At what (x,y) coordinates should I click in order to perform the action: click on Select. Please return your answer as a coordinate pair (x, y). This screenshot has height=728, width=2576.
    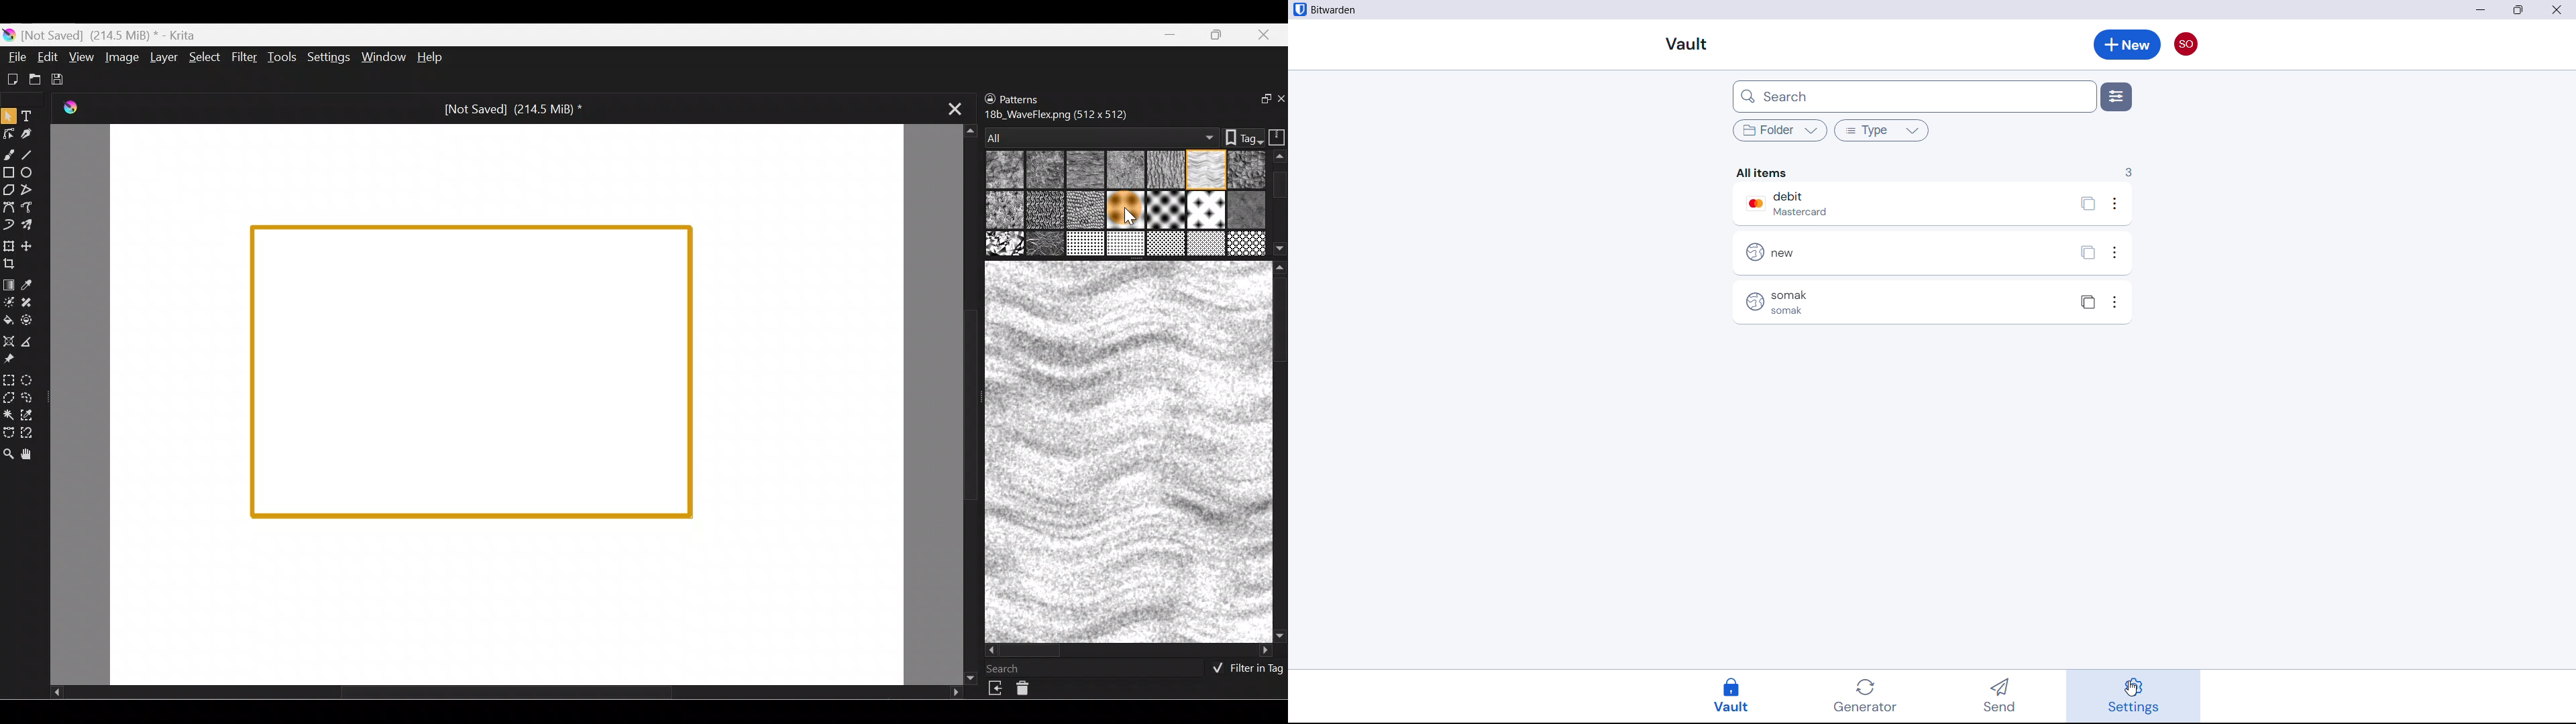
    Looking at the image, I should click on (205, 60).